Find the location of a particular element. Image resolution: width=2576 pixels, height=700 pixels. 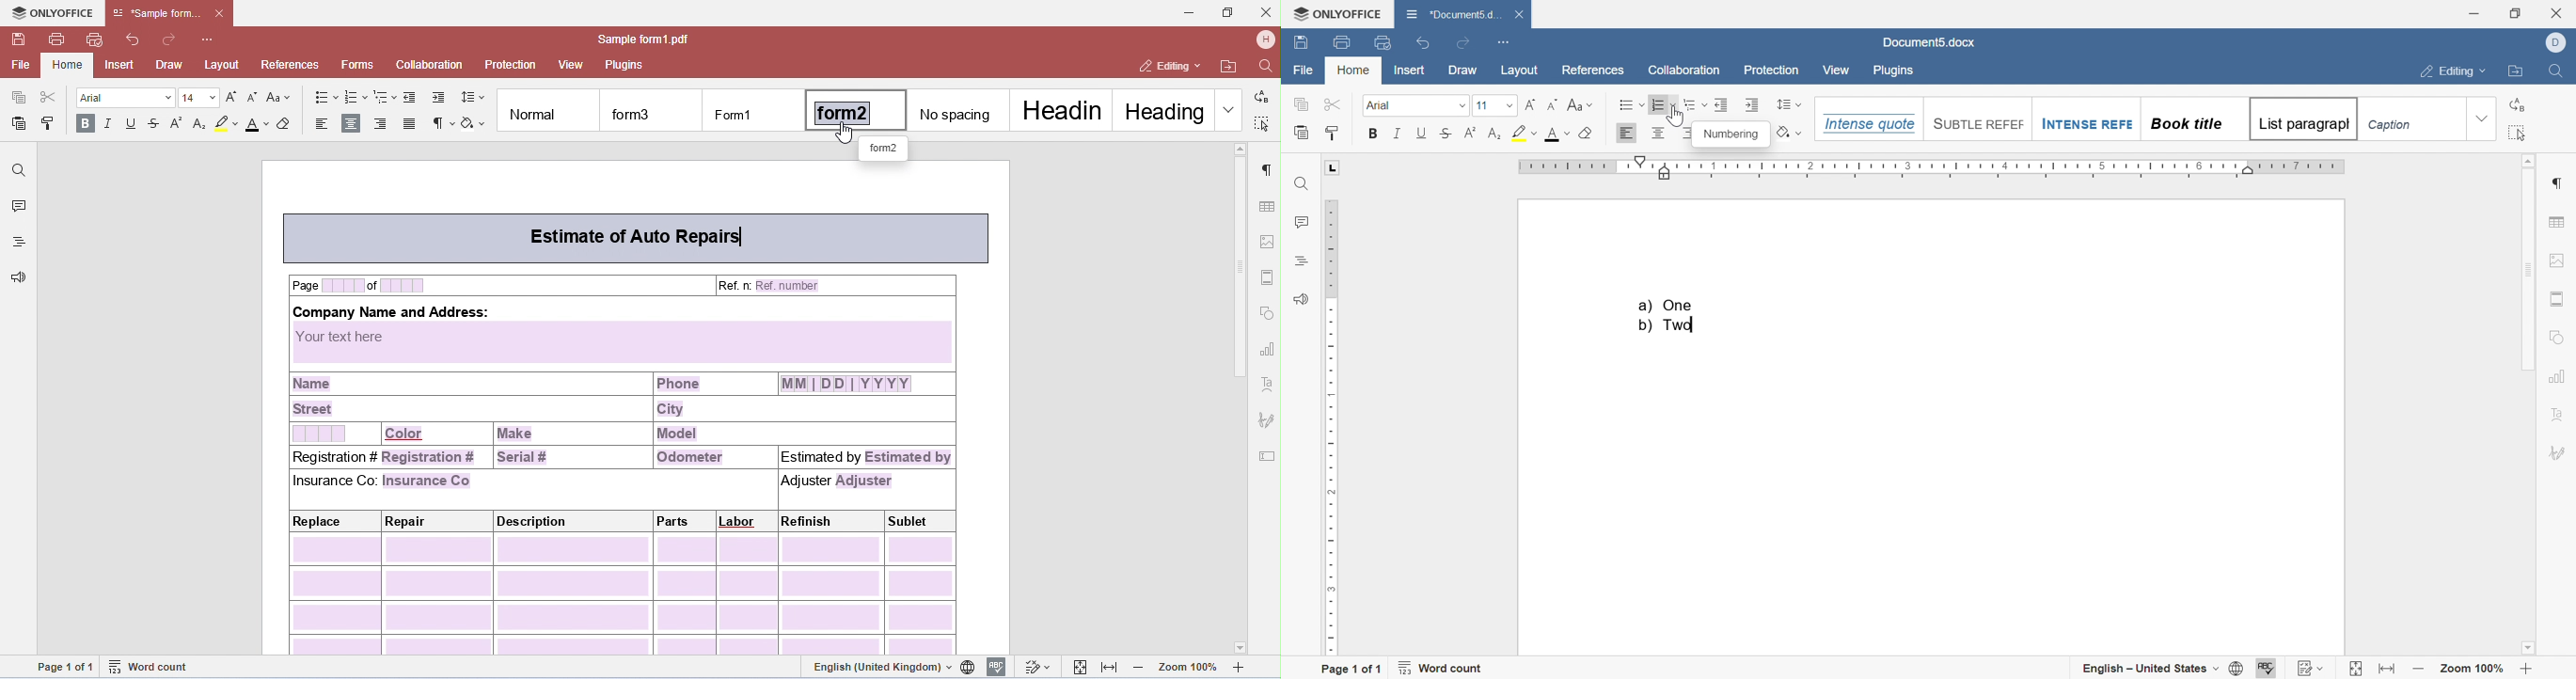

numbering is located at coordinates (1731, 135).